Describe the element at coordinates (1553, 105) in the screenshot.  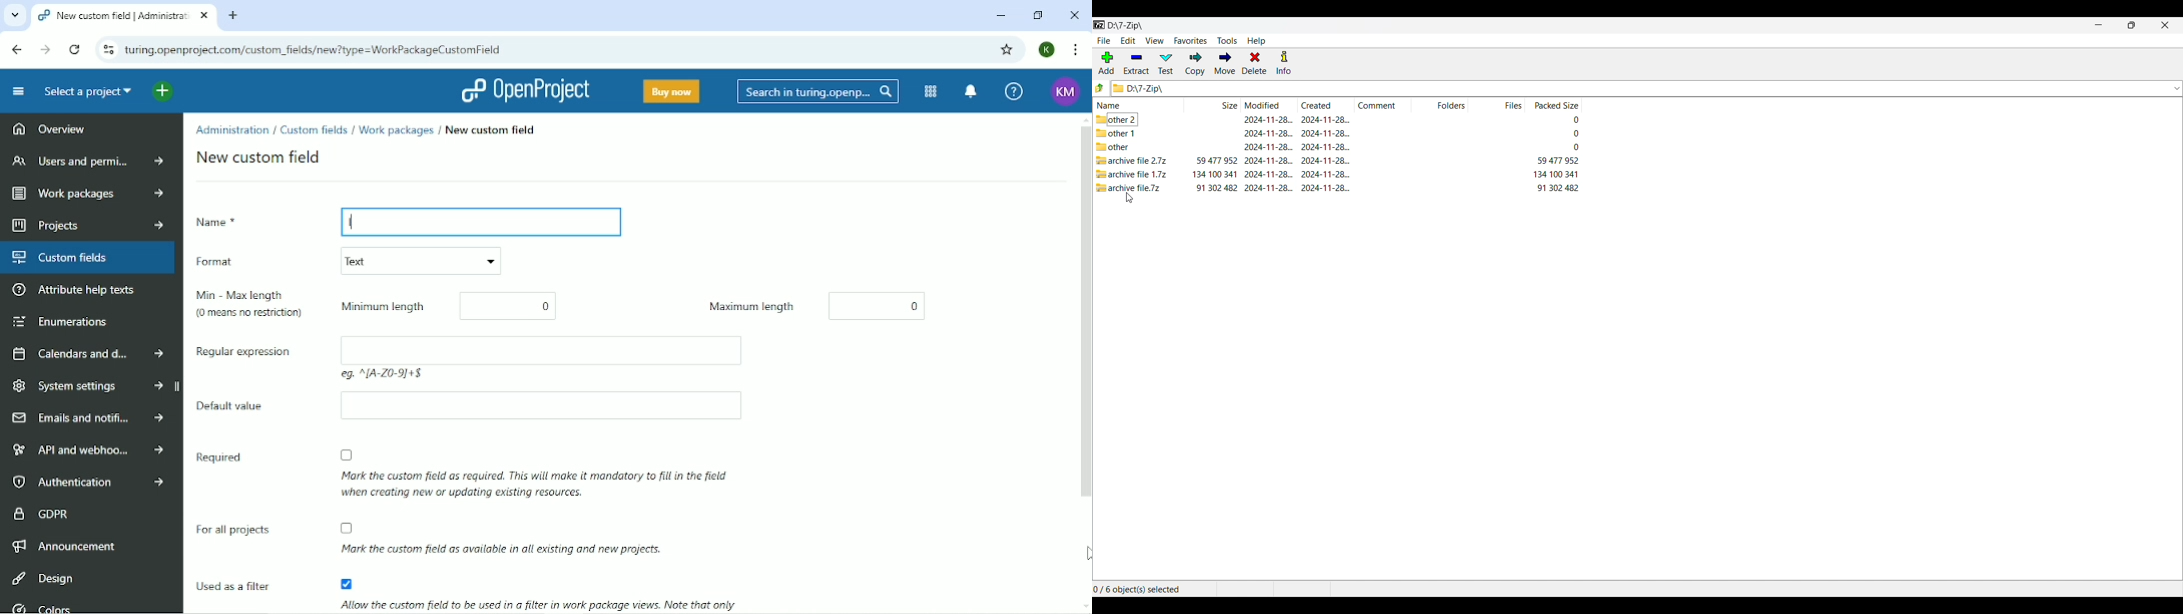
I see `Packed size column` at that location.